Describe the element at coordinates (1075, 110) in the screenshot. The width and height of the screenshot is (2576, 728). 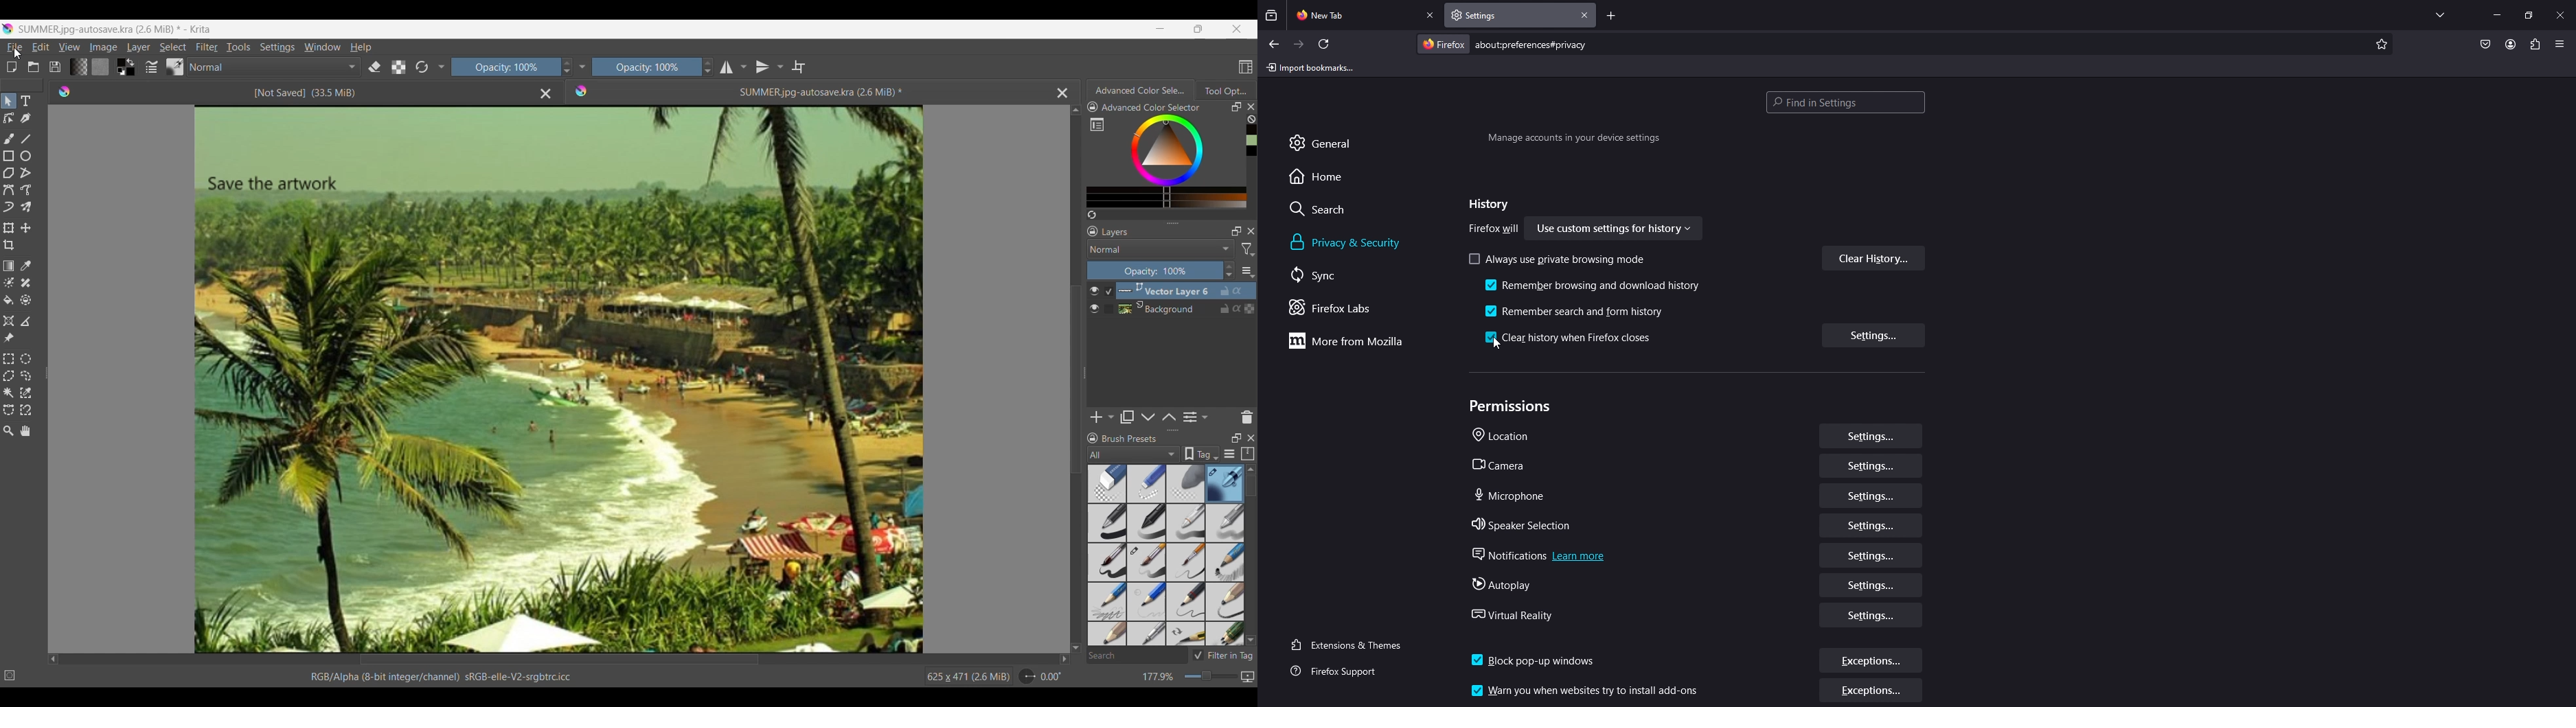
I see `Quick slide to top` at that location.